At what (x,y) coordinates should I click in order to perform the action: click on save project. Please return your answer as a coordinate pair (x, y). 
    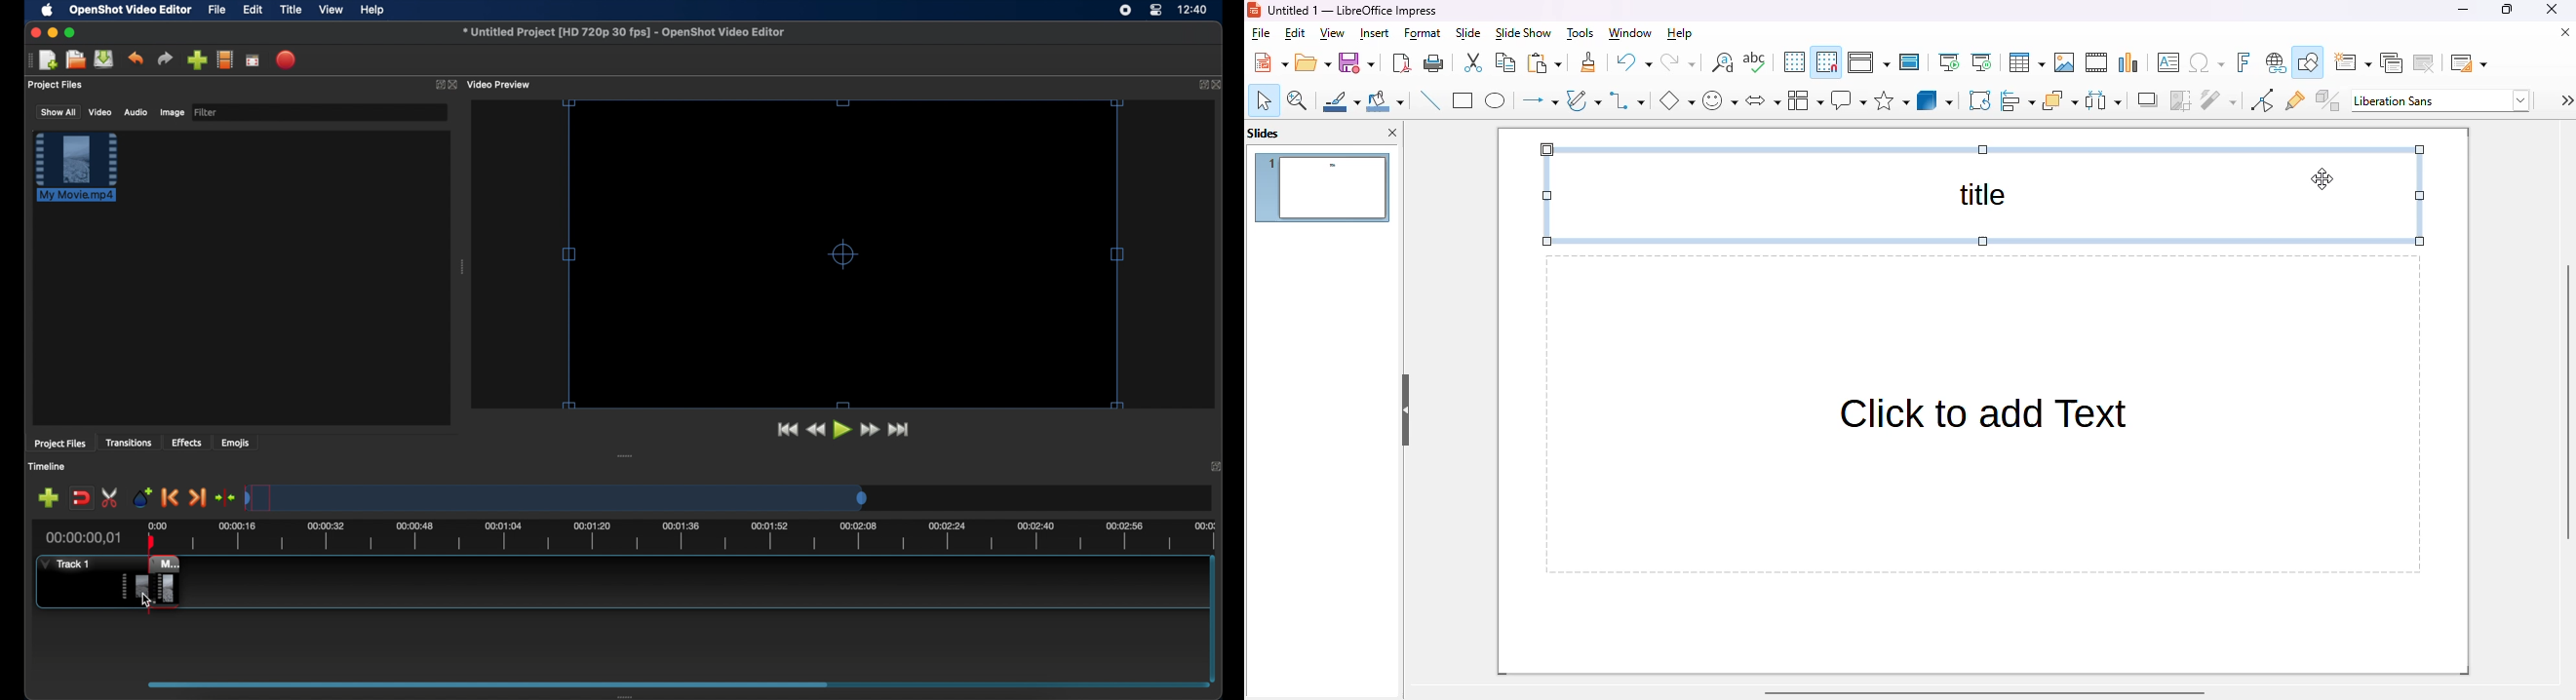
    Looking at the image, I should click on (104, 59).